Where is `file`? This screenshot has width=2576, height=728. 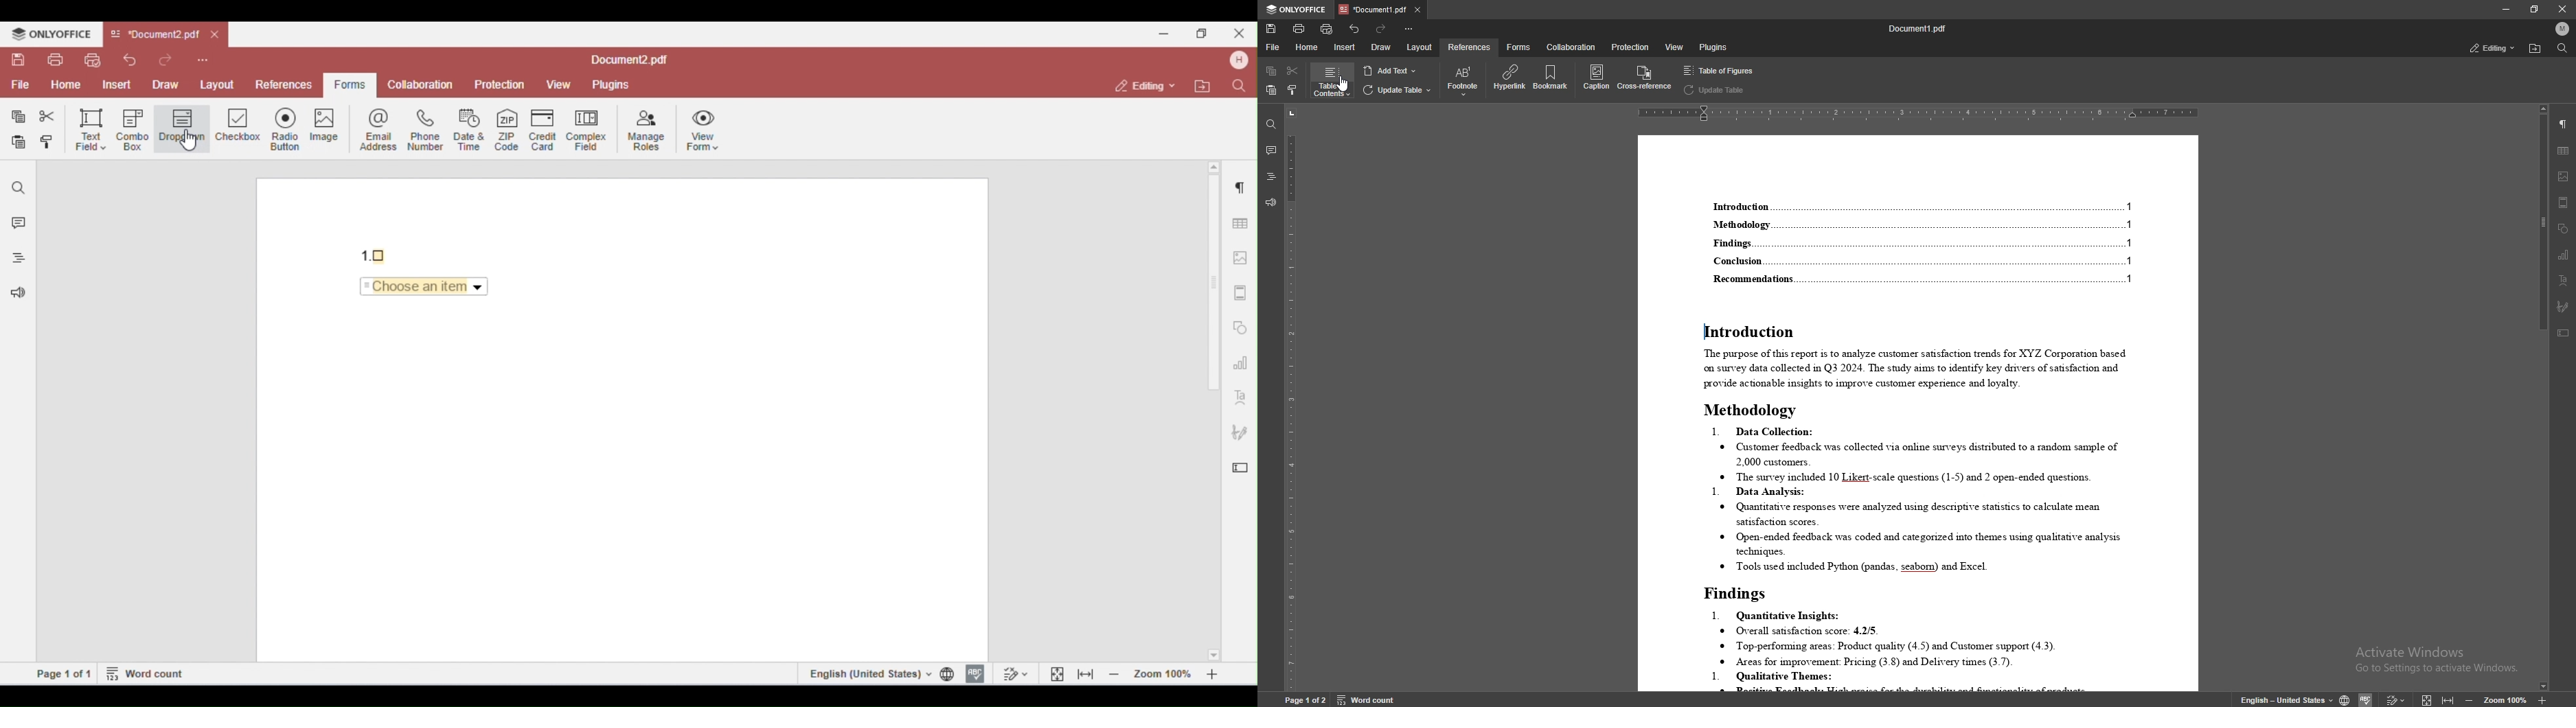
file is located at coordinates (1272, 47).